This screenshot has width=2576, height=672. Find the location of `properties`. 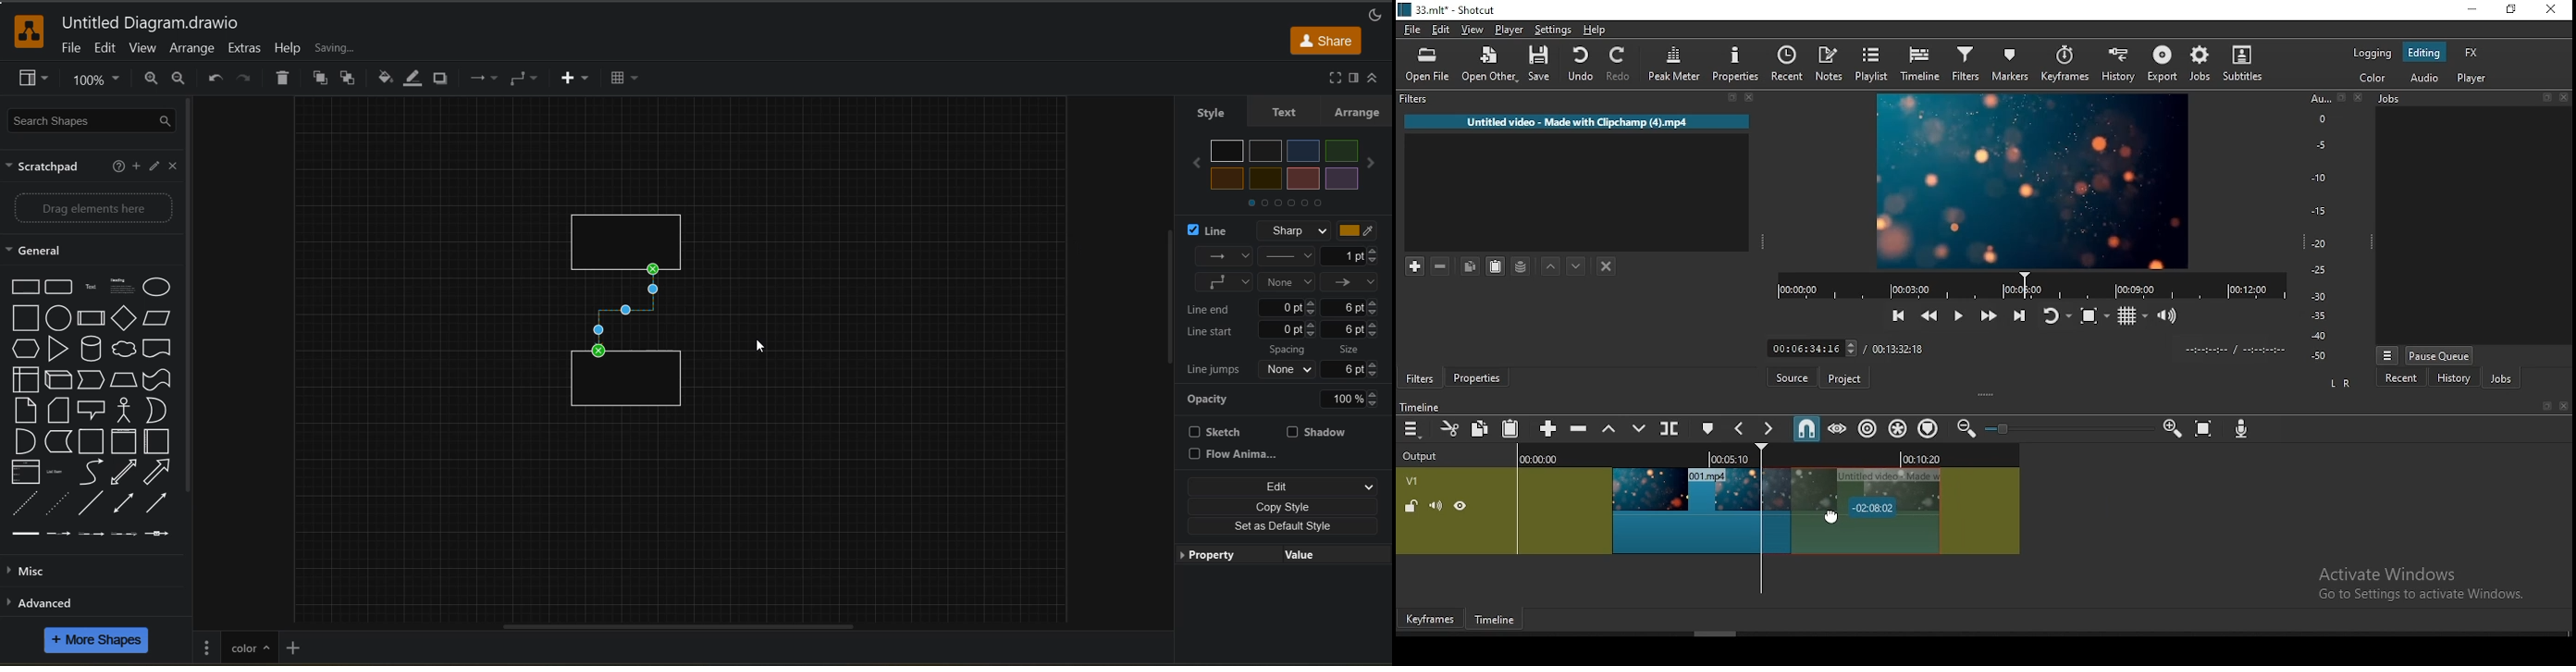

properties is located at coordinates (1739, 64).